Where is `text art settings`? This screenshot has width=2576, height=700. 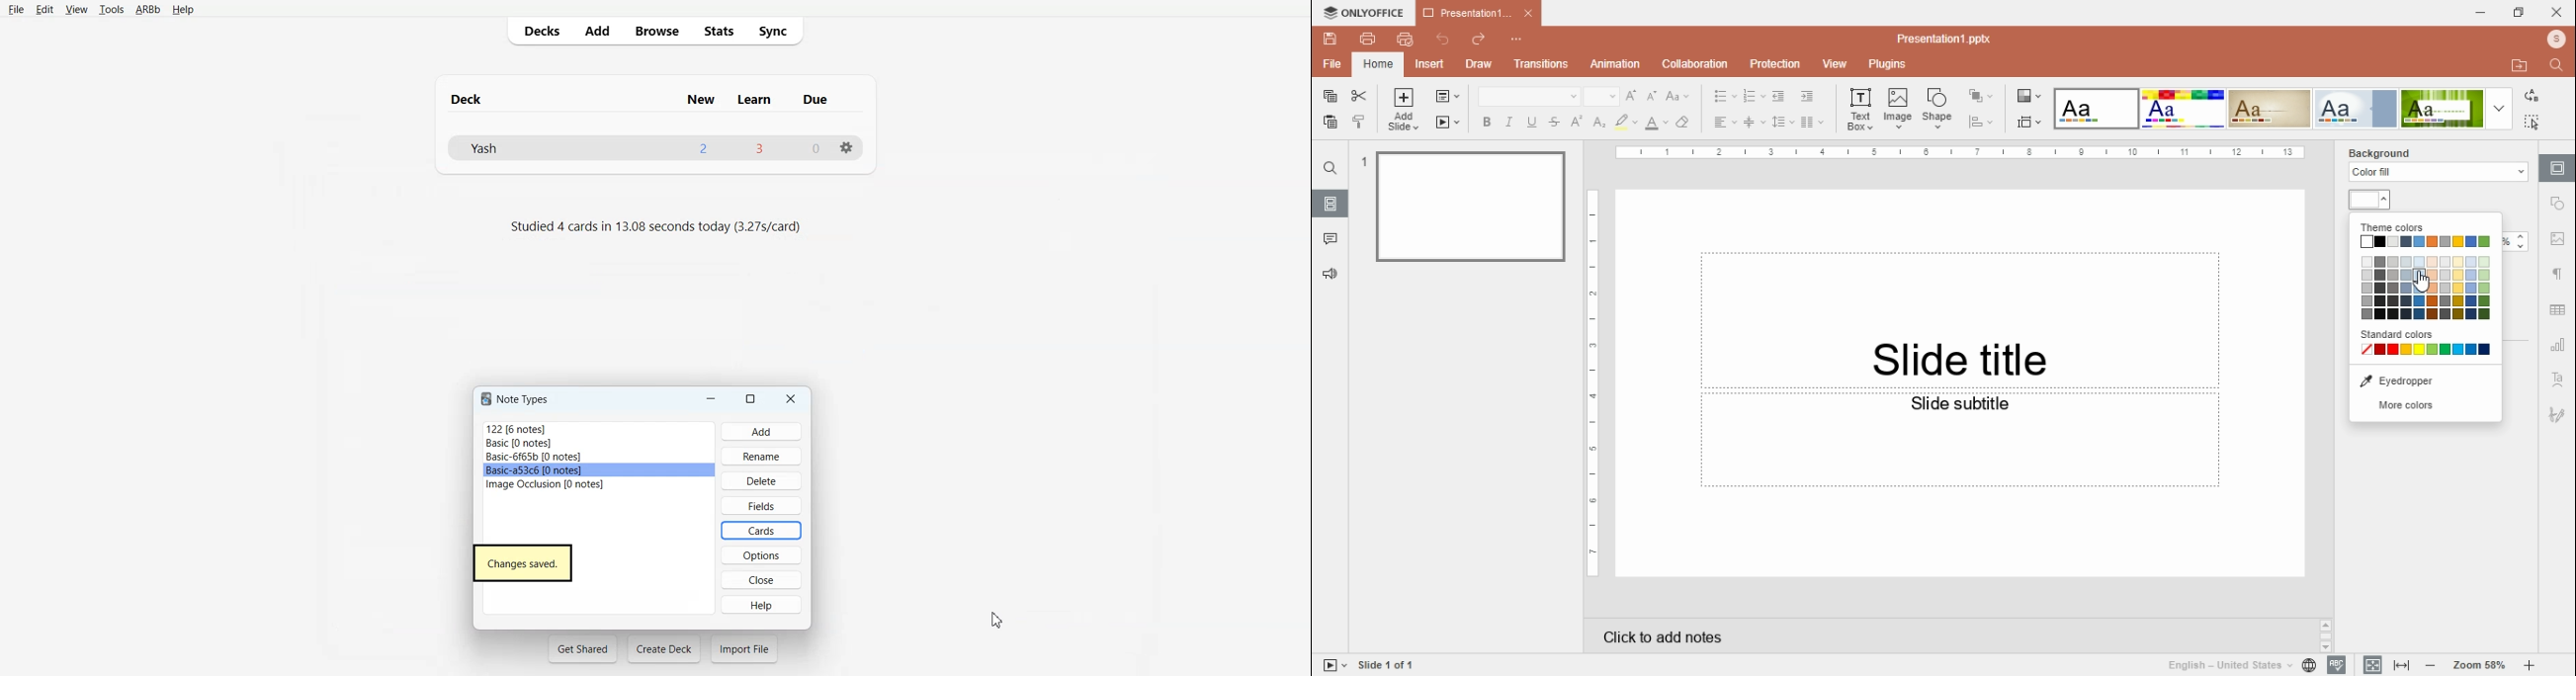
text art settings is located at coordinates (2558, 380).